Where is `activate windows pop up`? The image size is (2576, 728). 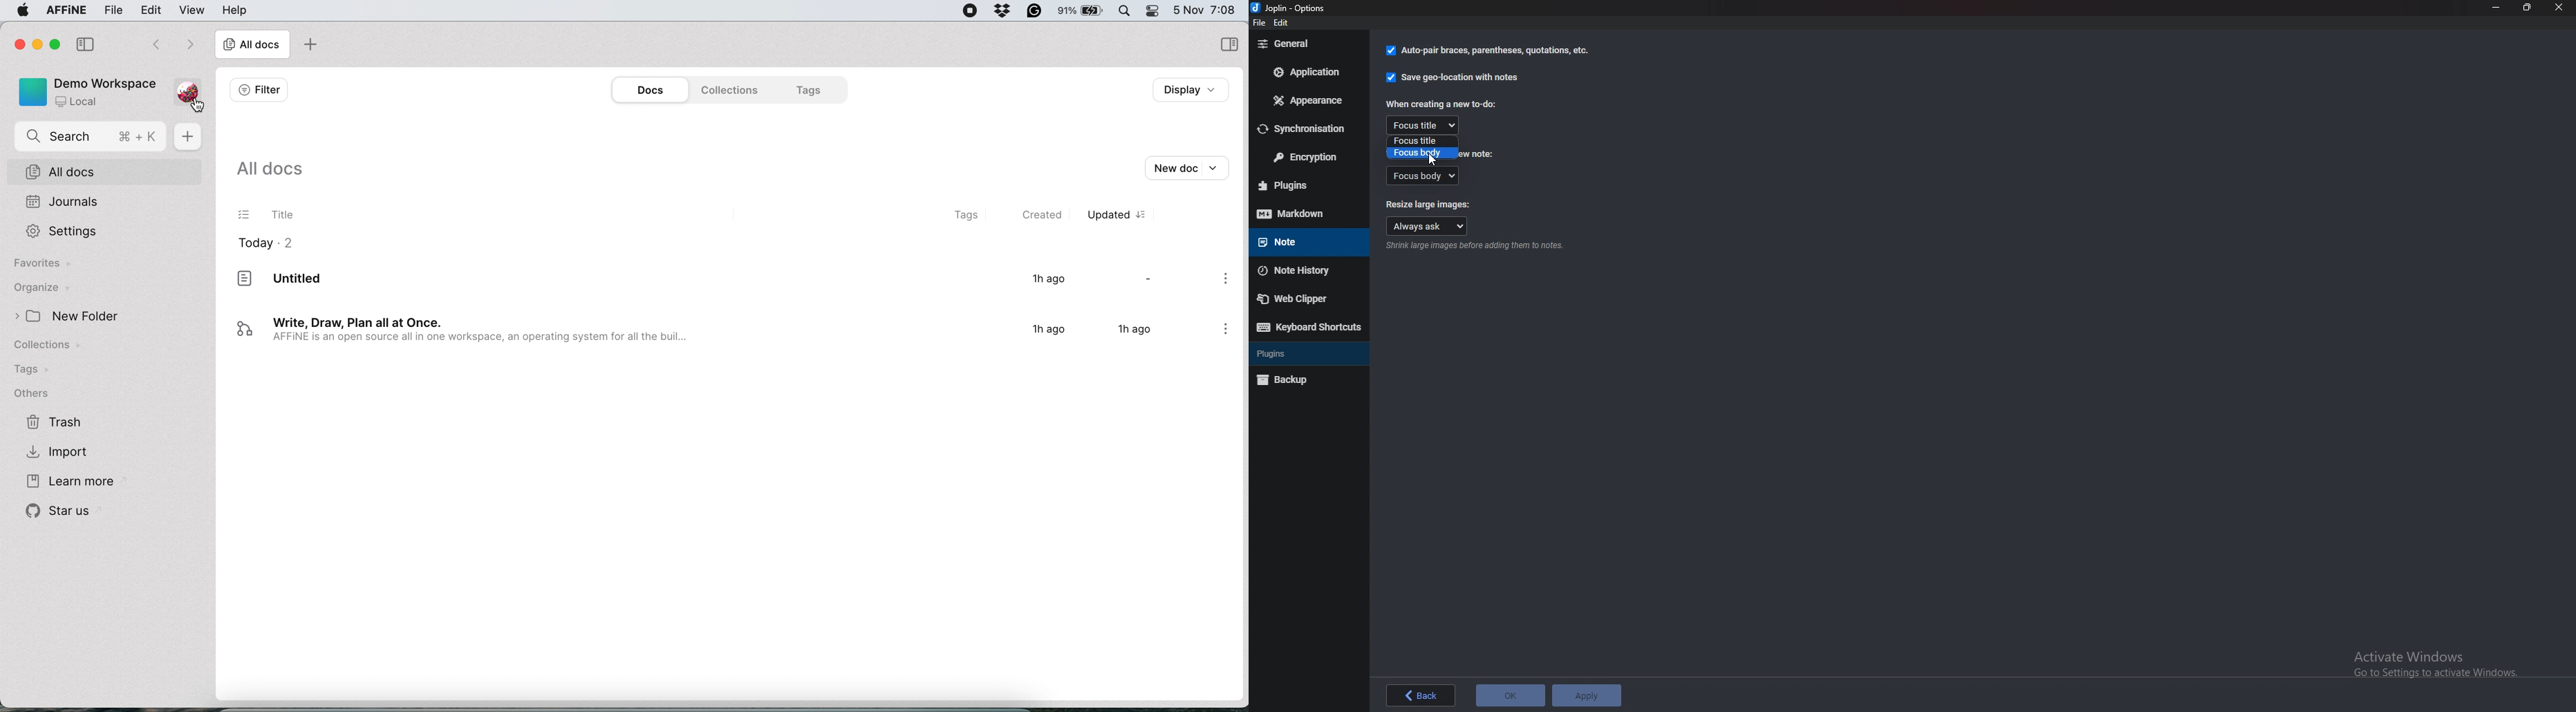
activate windows pop up is located at coordinates (2434, 664).